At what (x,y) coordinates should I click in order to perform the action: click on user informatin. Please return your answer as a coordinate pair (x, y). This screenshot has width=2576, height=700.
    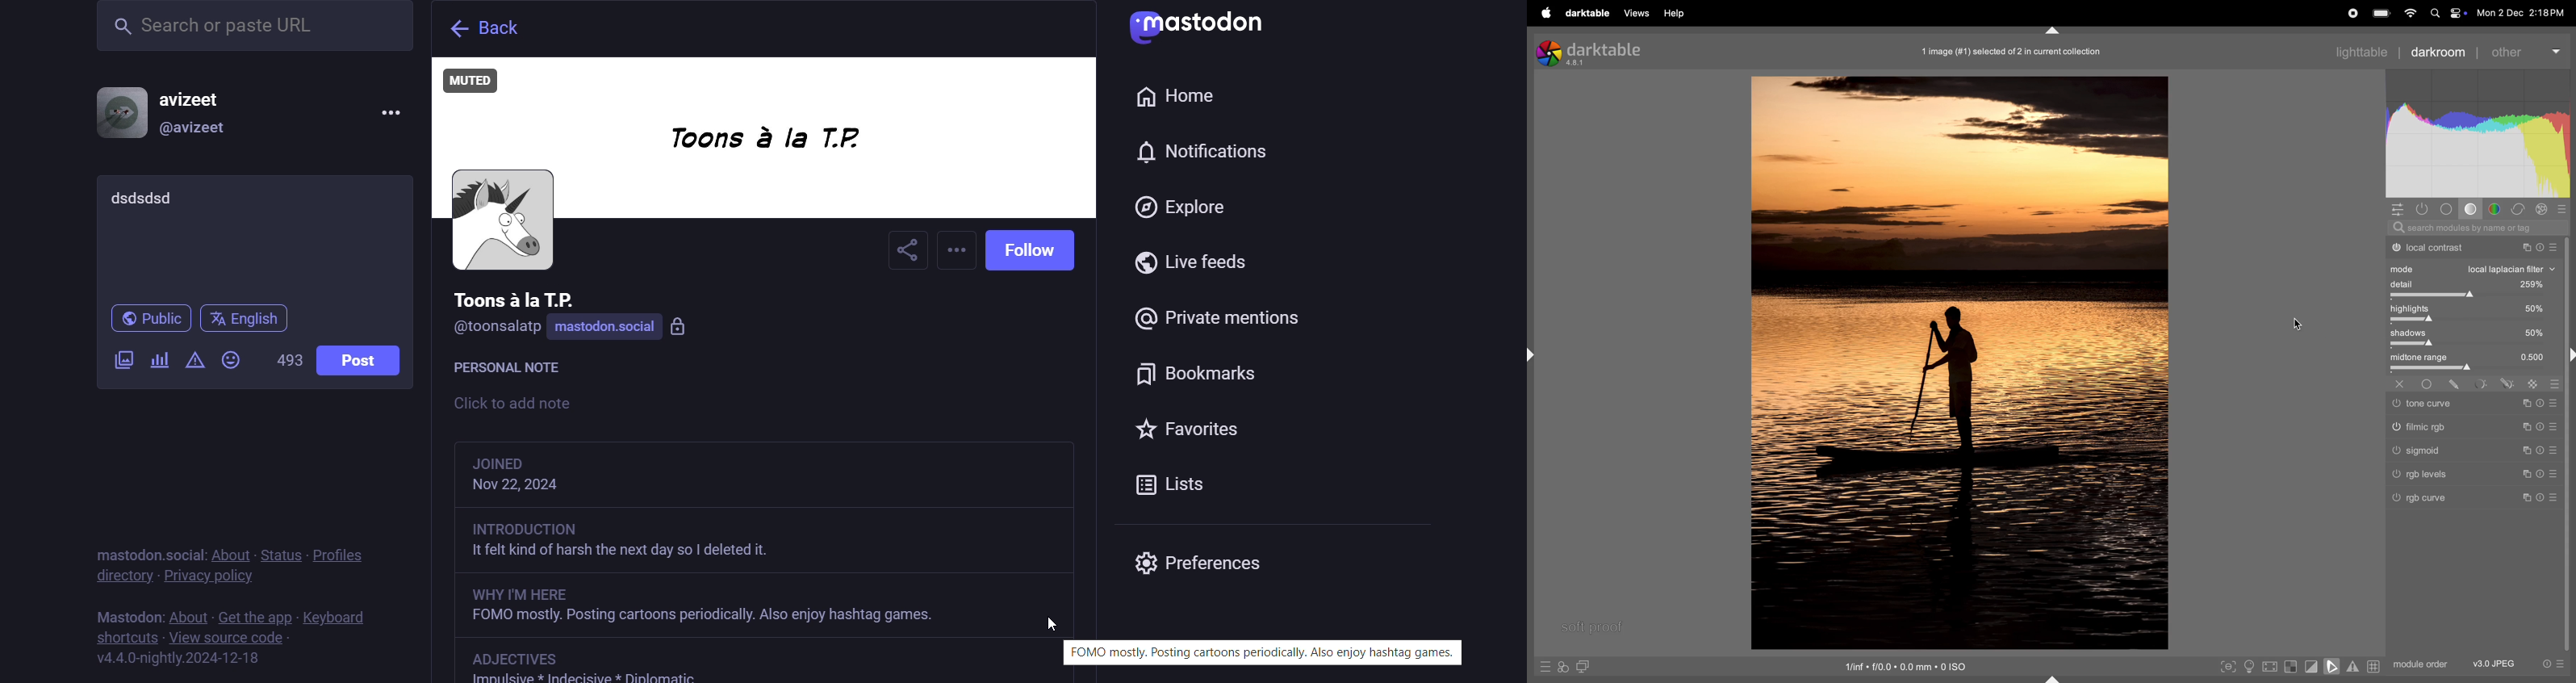
    Looking at the image, I should click on (549, 476).